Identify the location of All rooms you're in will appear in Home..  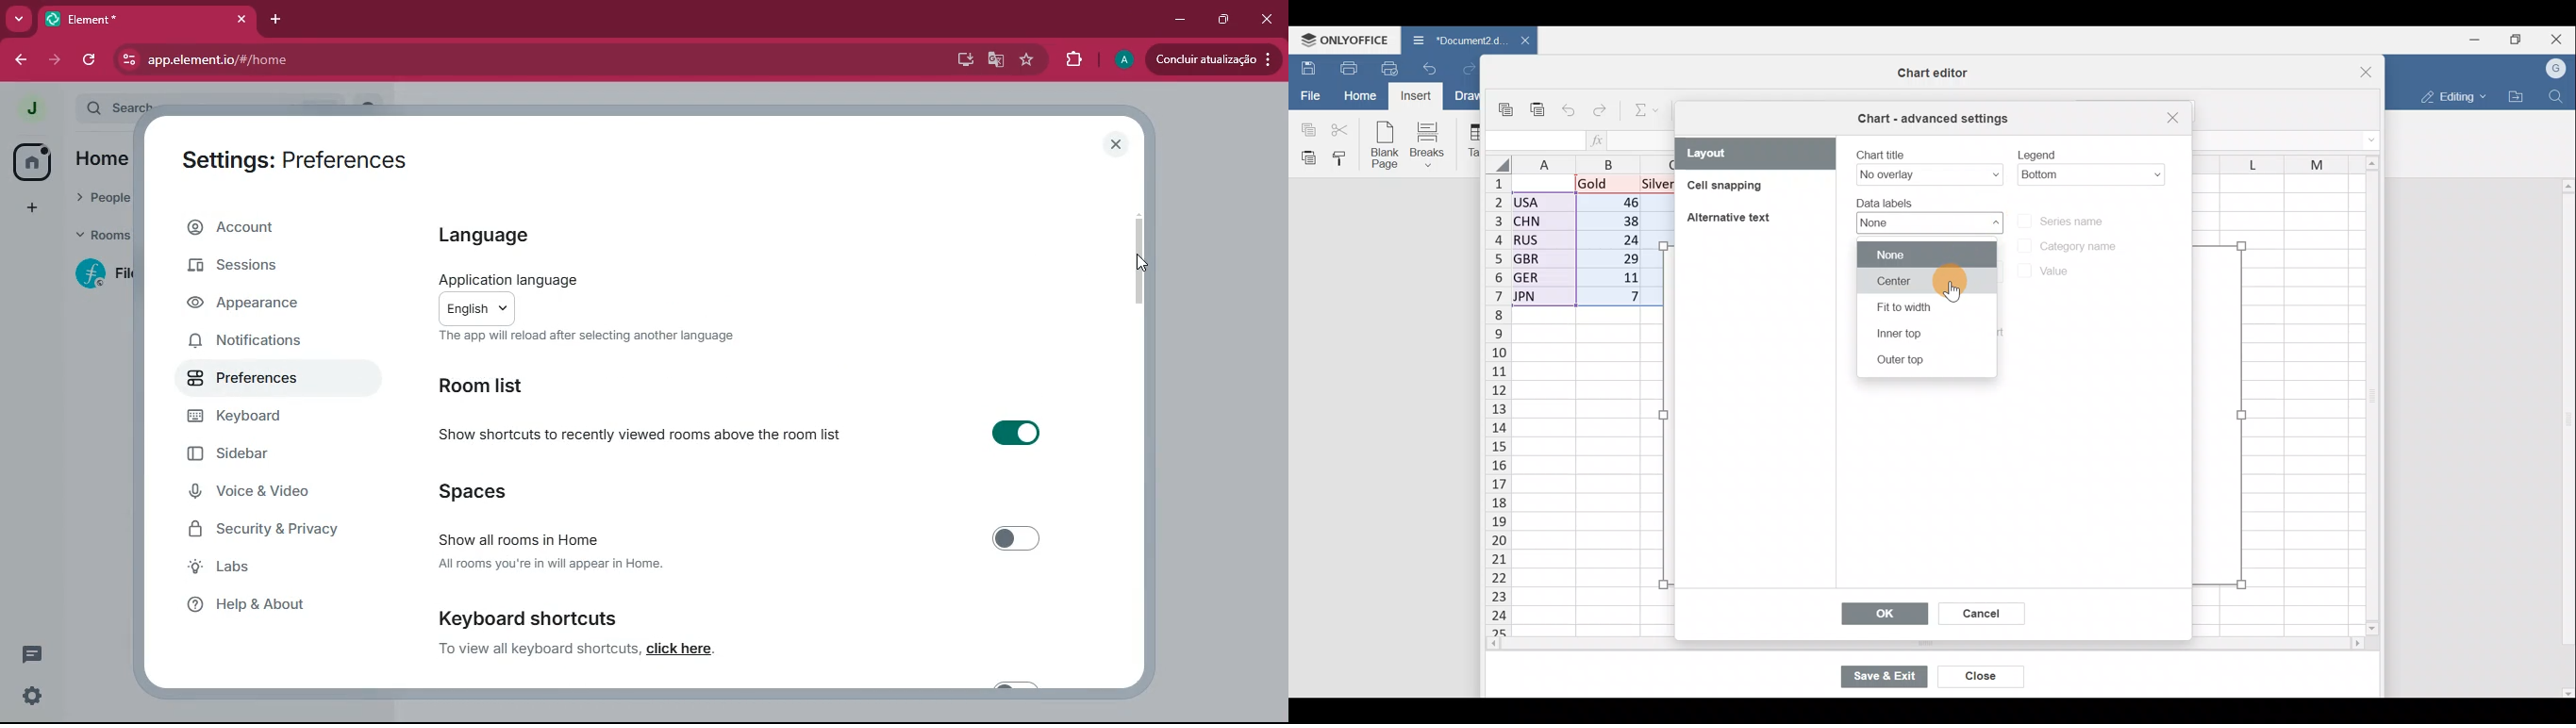
(551, 567).